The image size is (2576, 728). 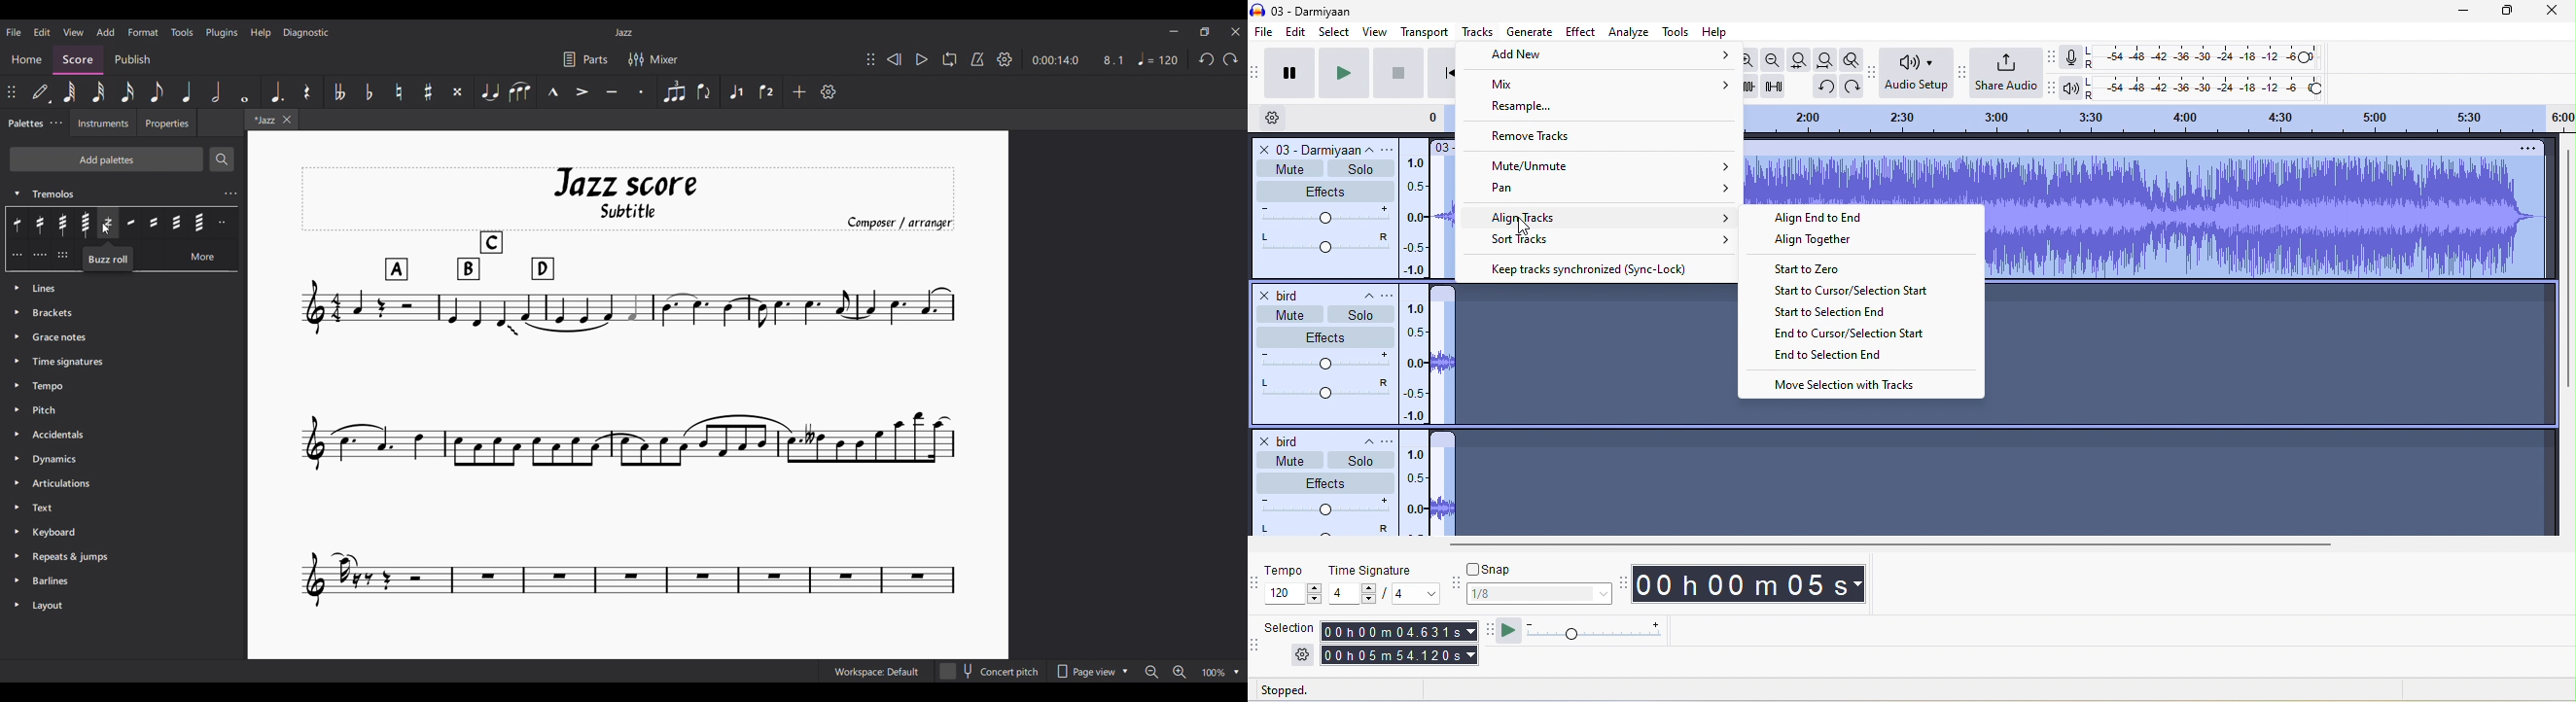 I want to click on Instruments, so click(x=103, y=122).